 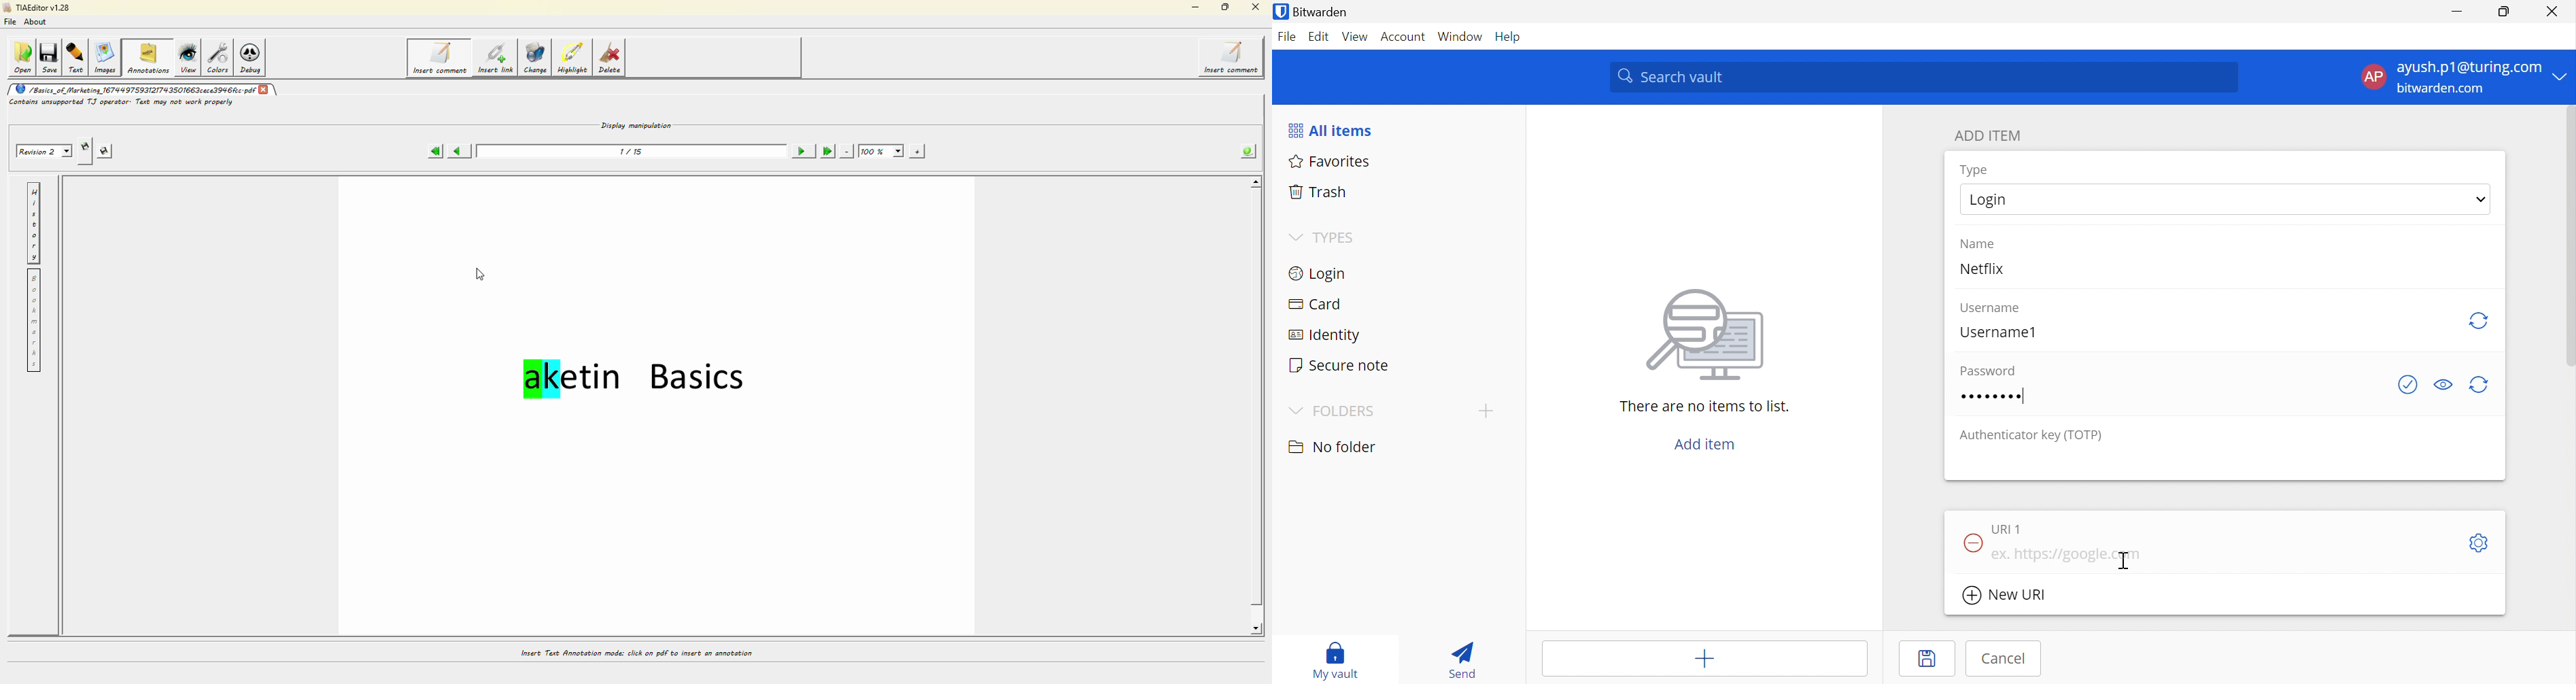 I want to click on Search vault, so click(x=1922, y=76).